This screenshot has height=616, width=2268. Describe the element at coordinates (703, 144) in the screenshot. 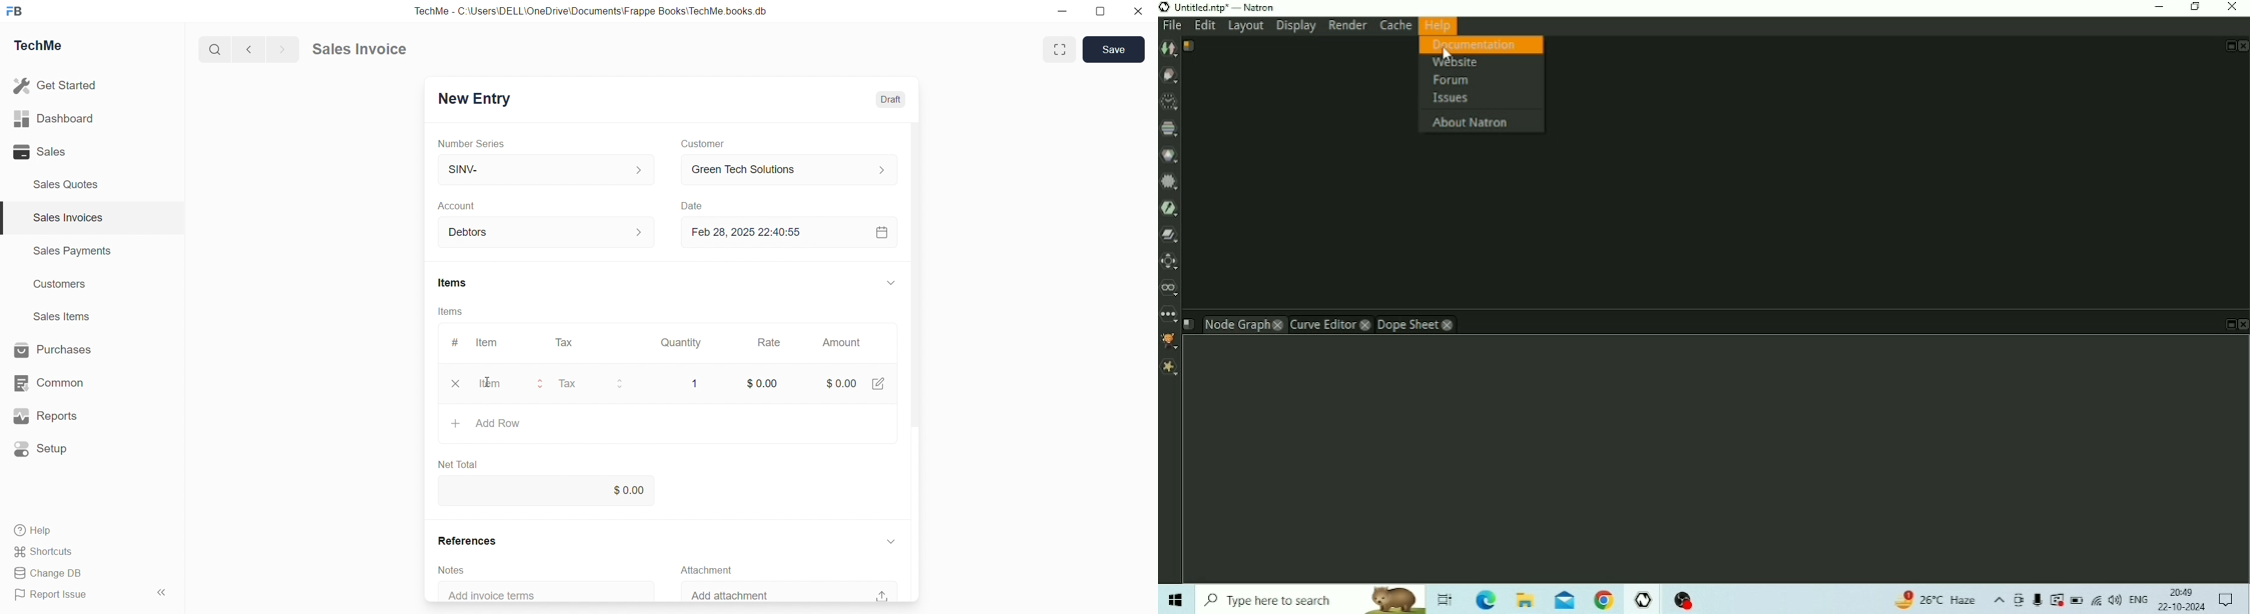

I see `Customer` at that location.